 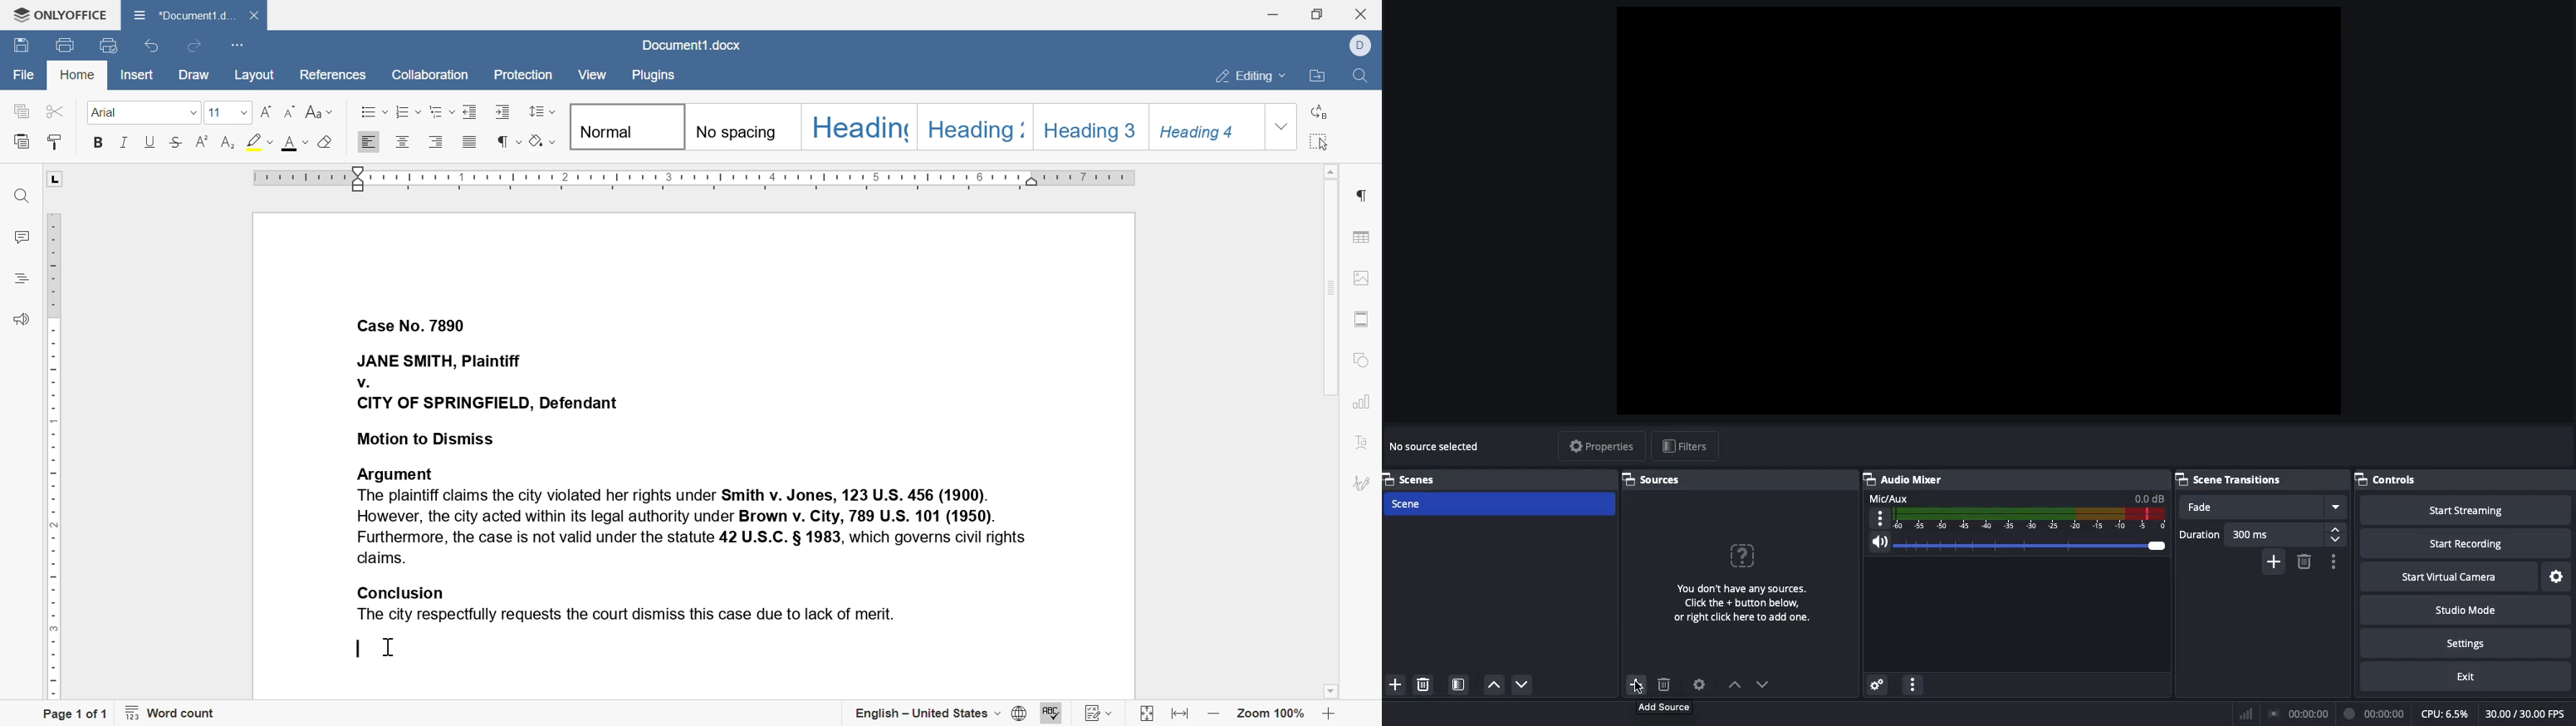 What do you see at coordinates (1427, 686) in the screenshot?
I see `delete` at bounding box center [1427, 686].